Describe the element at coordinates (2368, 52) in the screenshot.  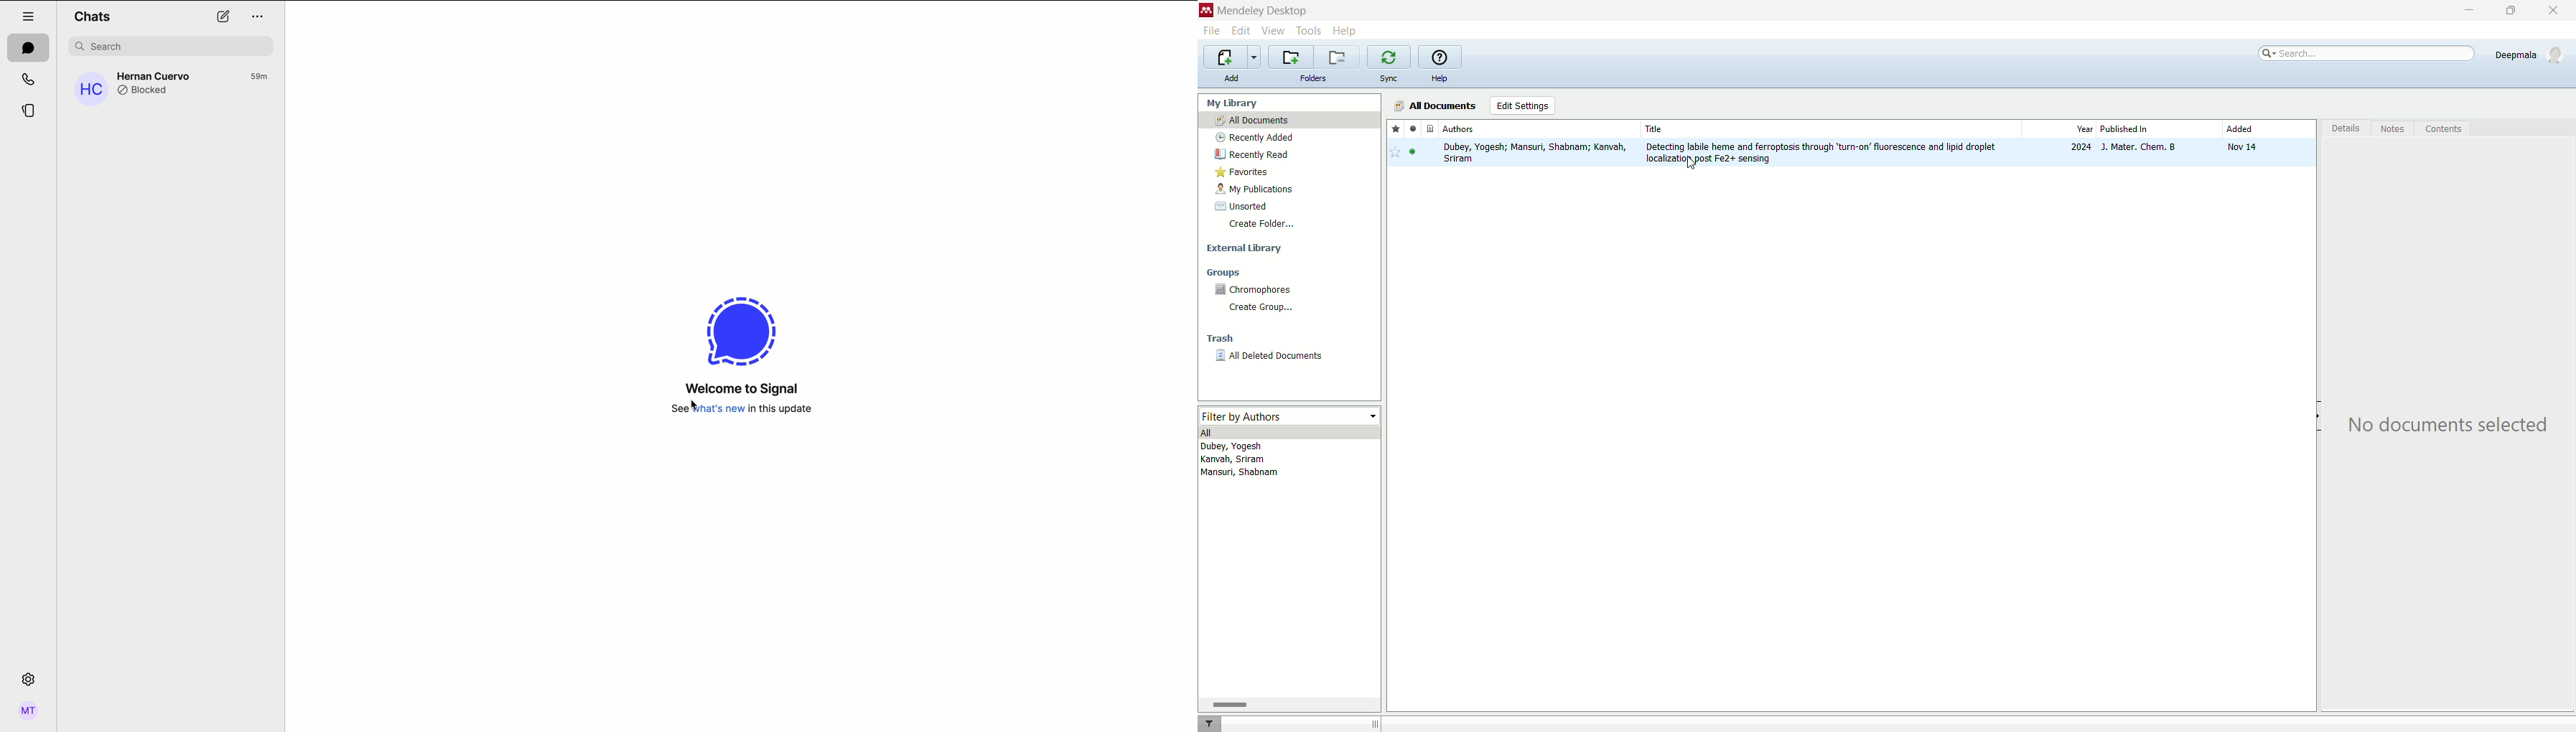
I see `search` at that location.